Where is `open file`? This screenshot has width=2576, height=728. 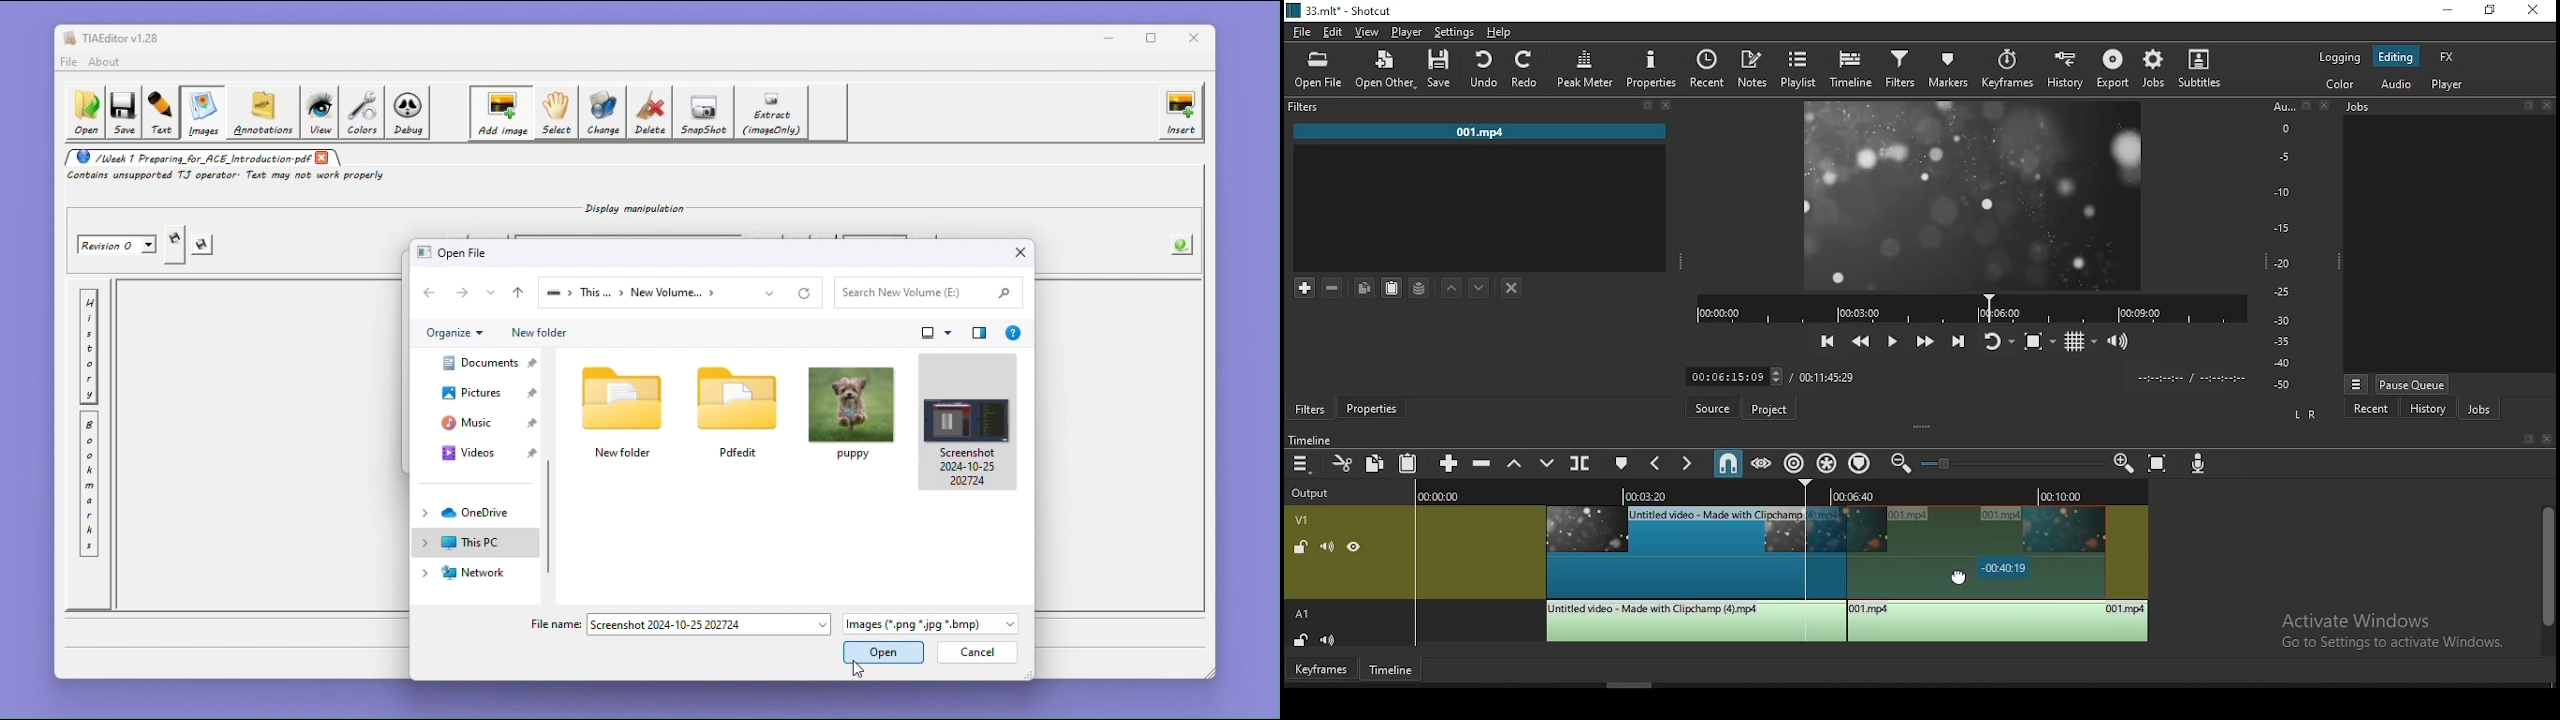
open file is located at coordinates (1315, 71).